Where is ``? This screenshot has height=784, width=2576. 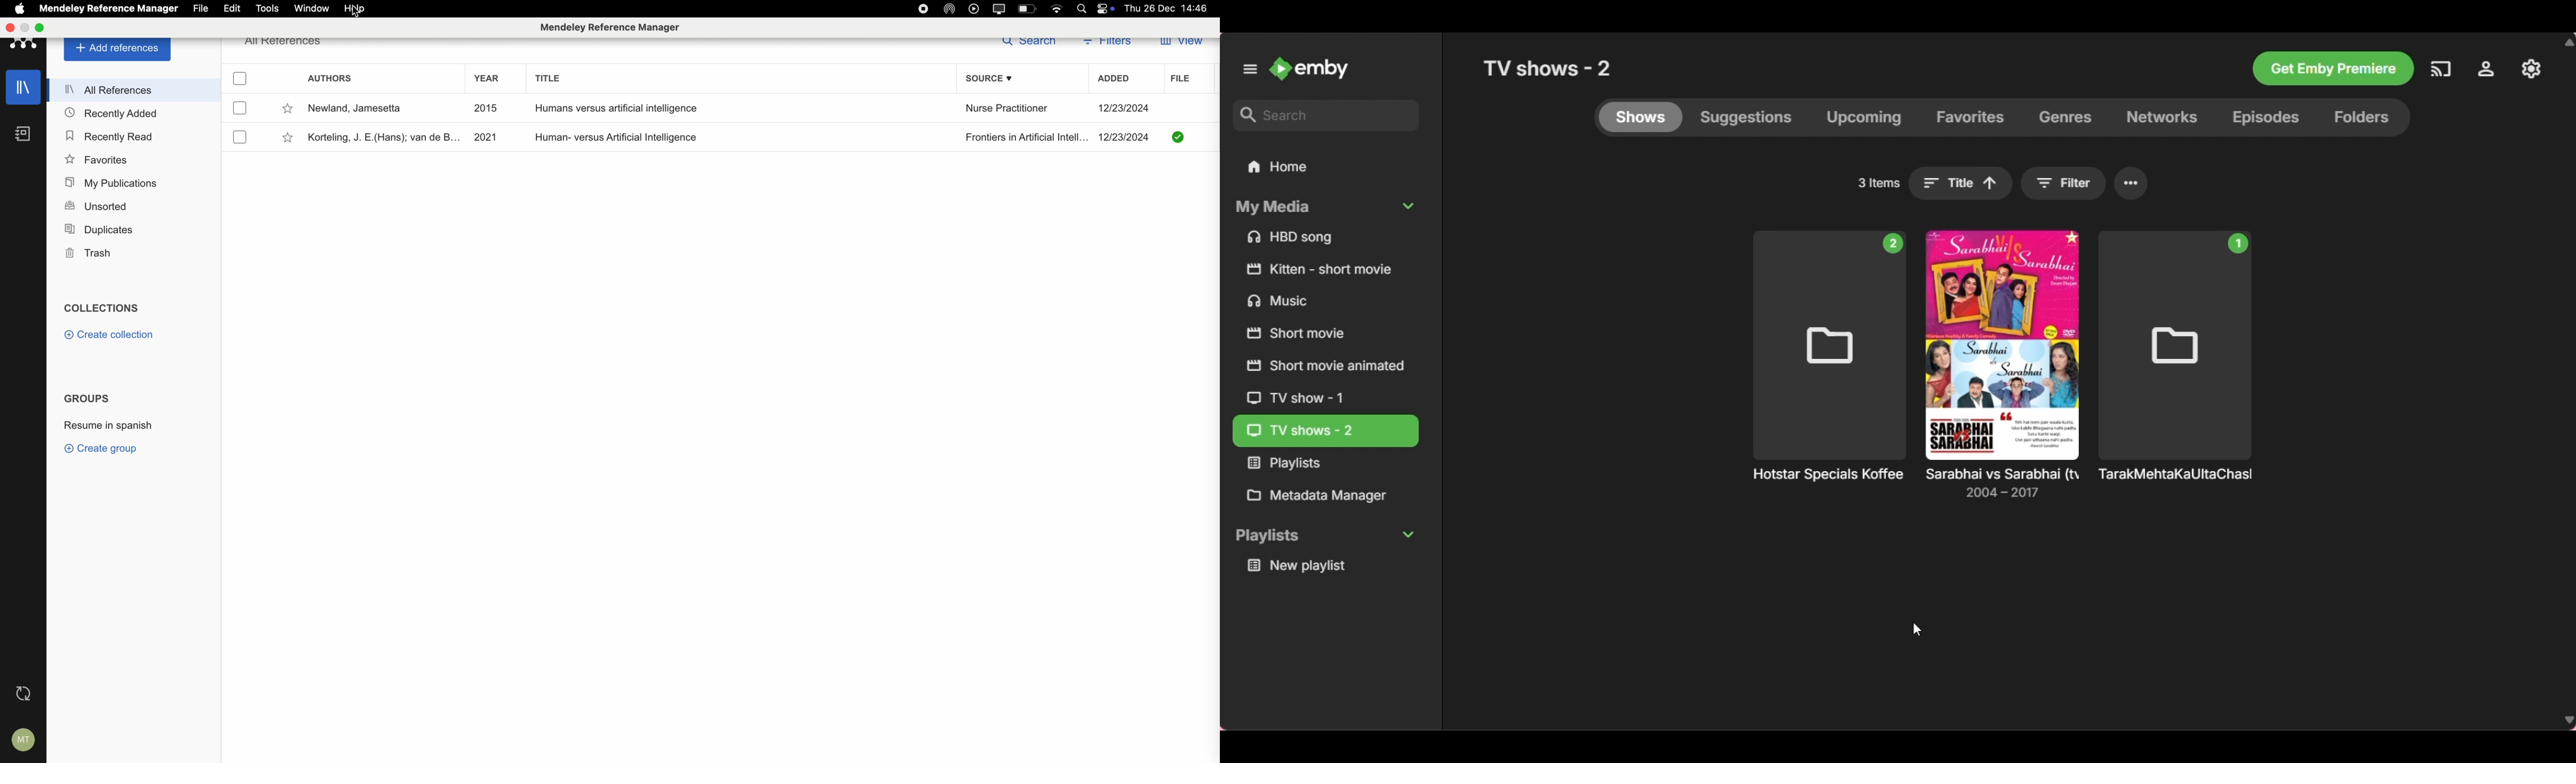
 is located at coordinates (2175, 356).